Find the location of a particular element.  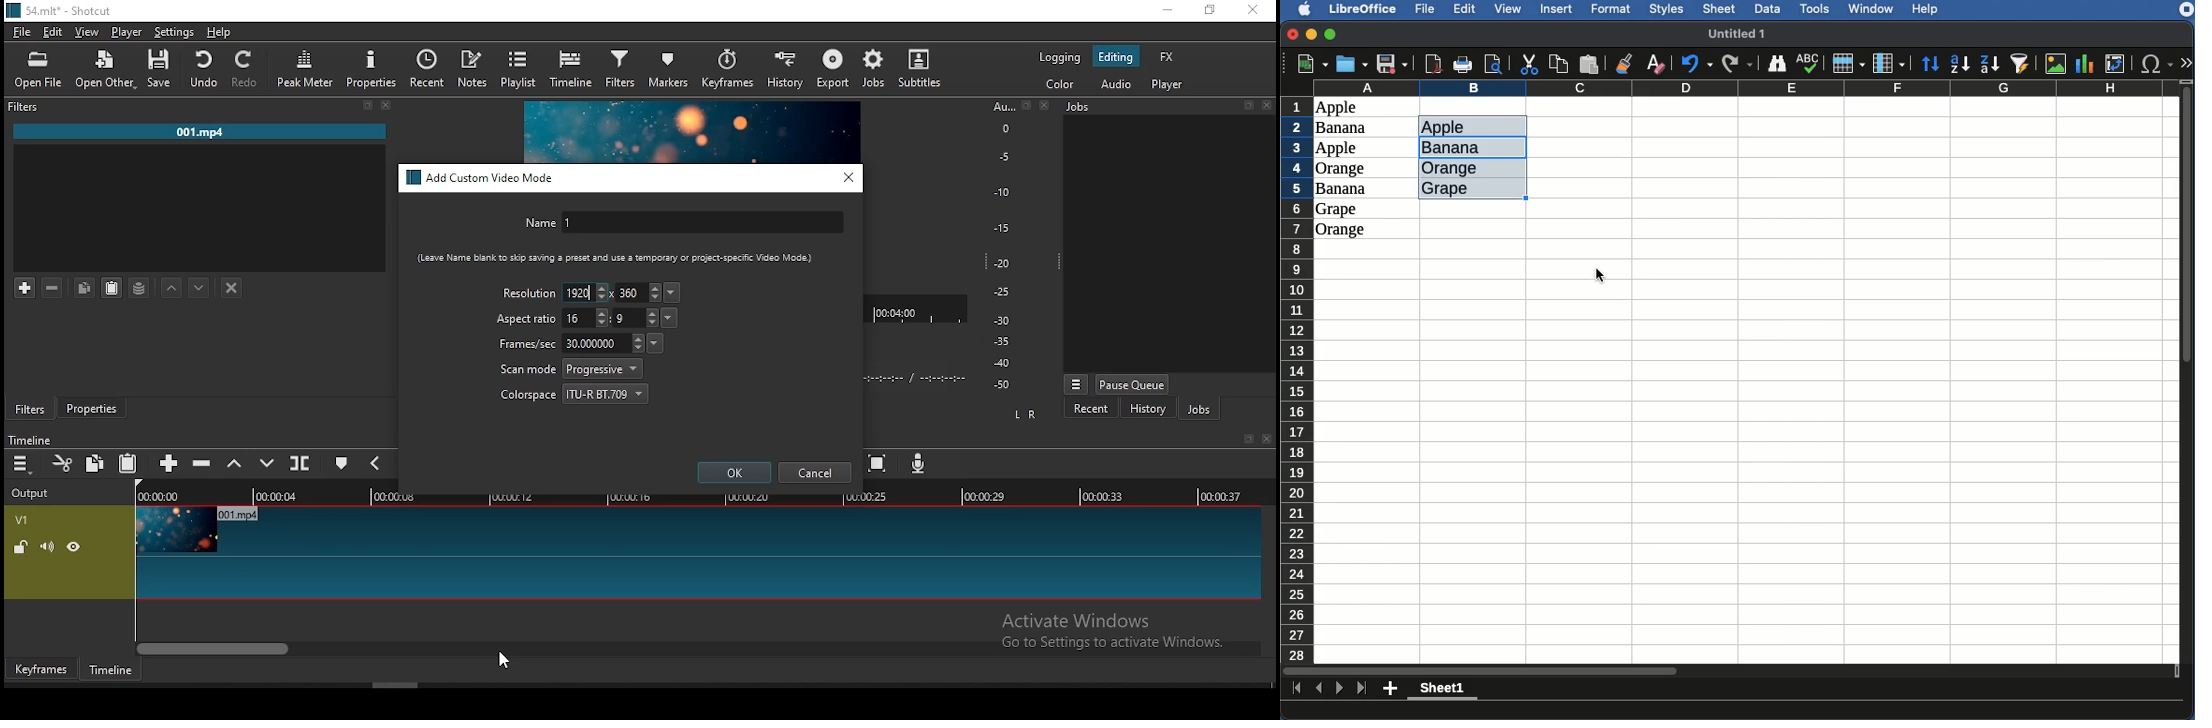

height is located at coordinates (635, 317).